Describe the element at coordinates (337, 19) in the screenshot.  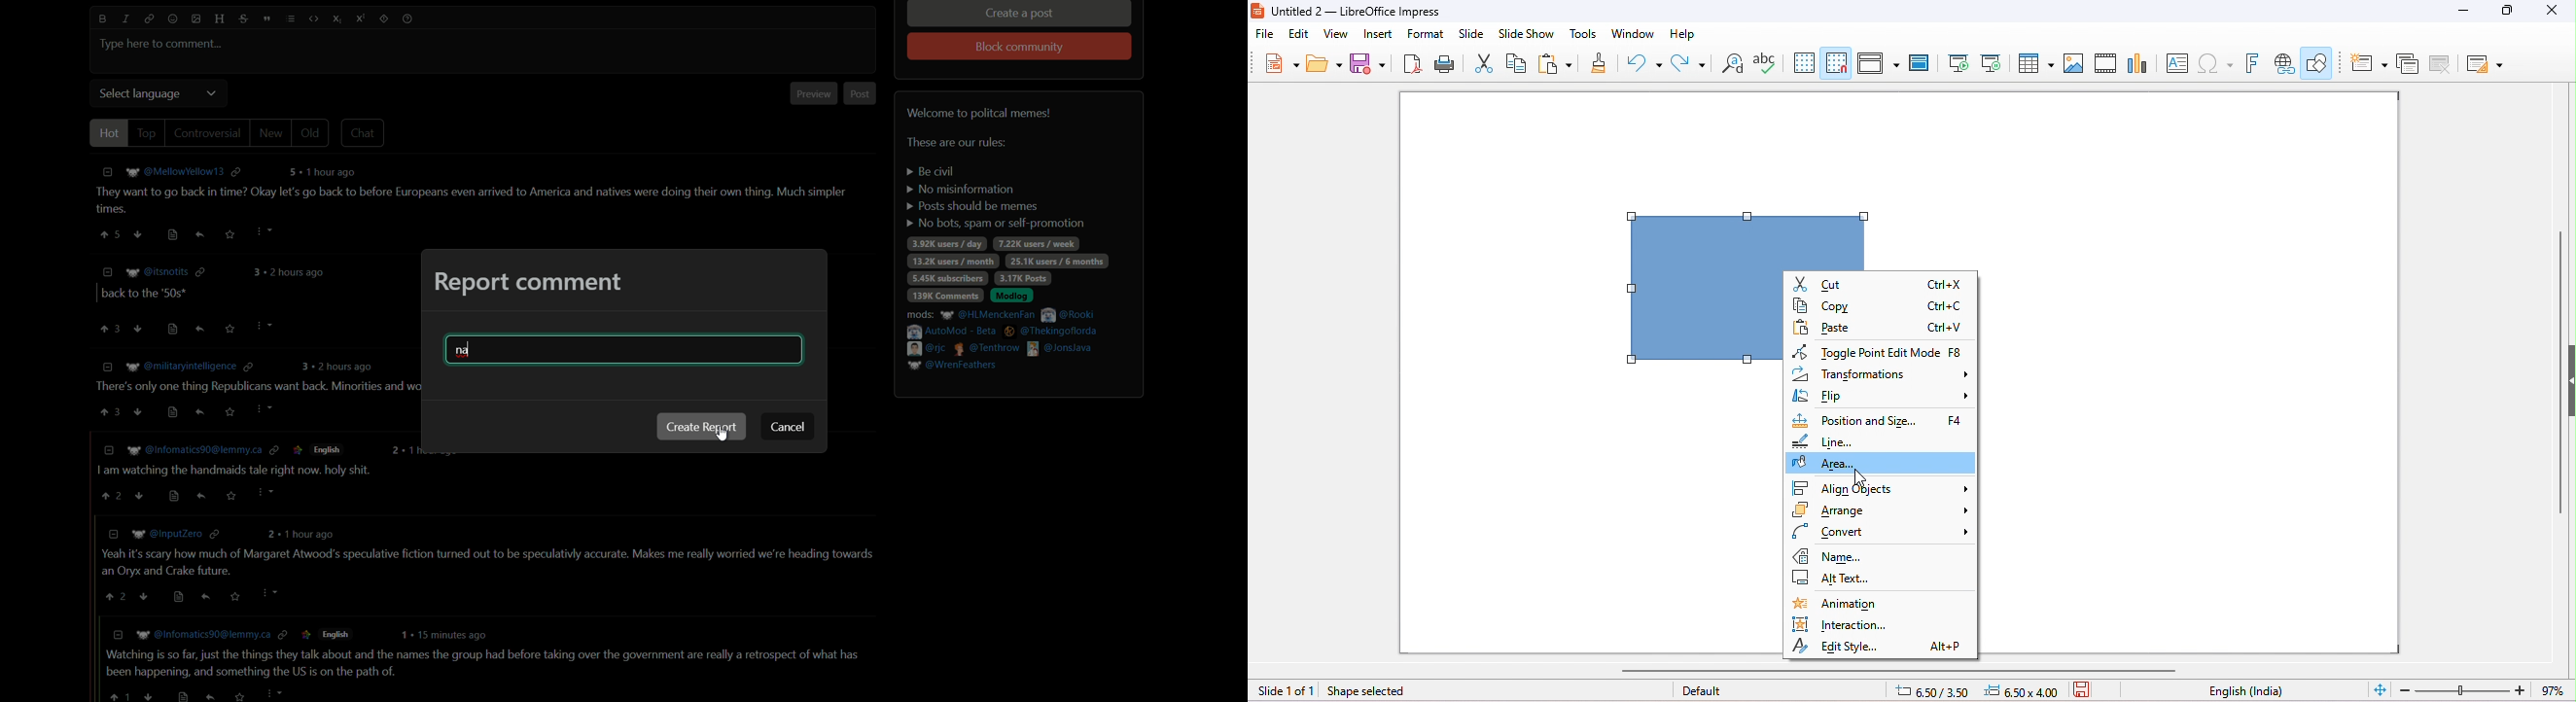
I see `subscript` at that location.